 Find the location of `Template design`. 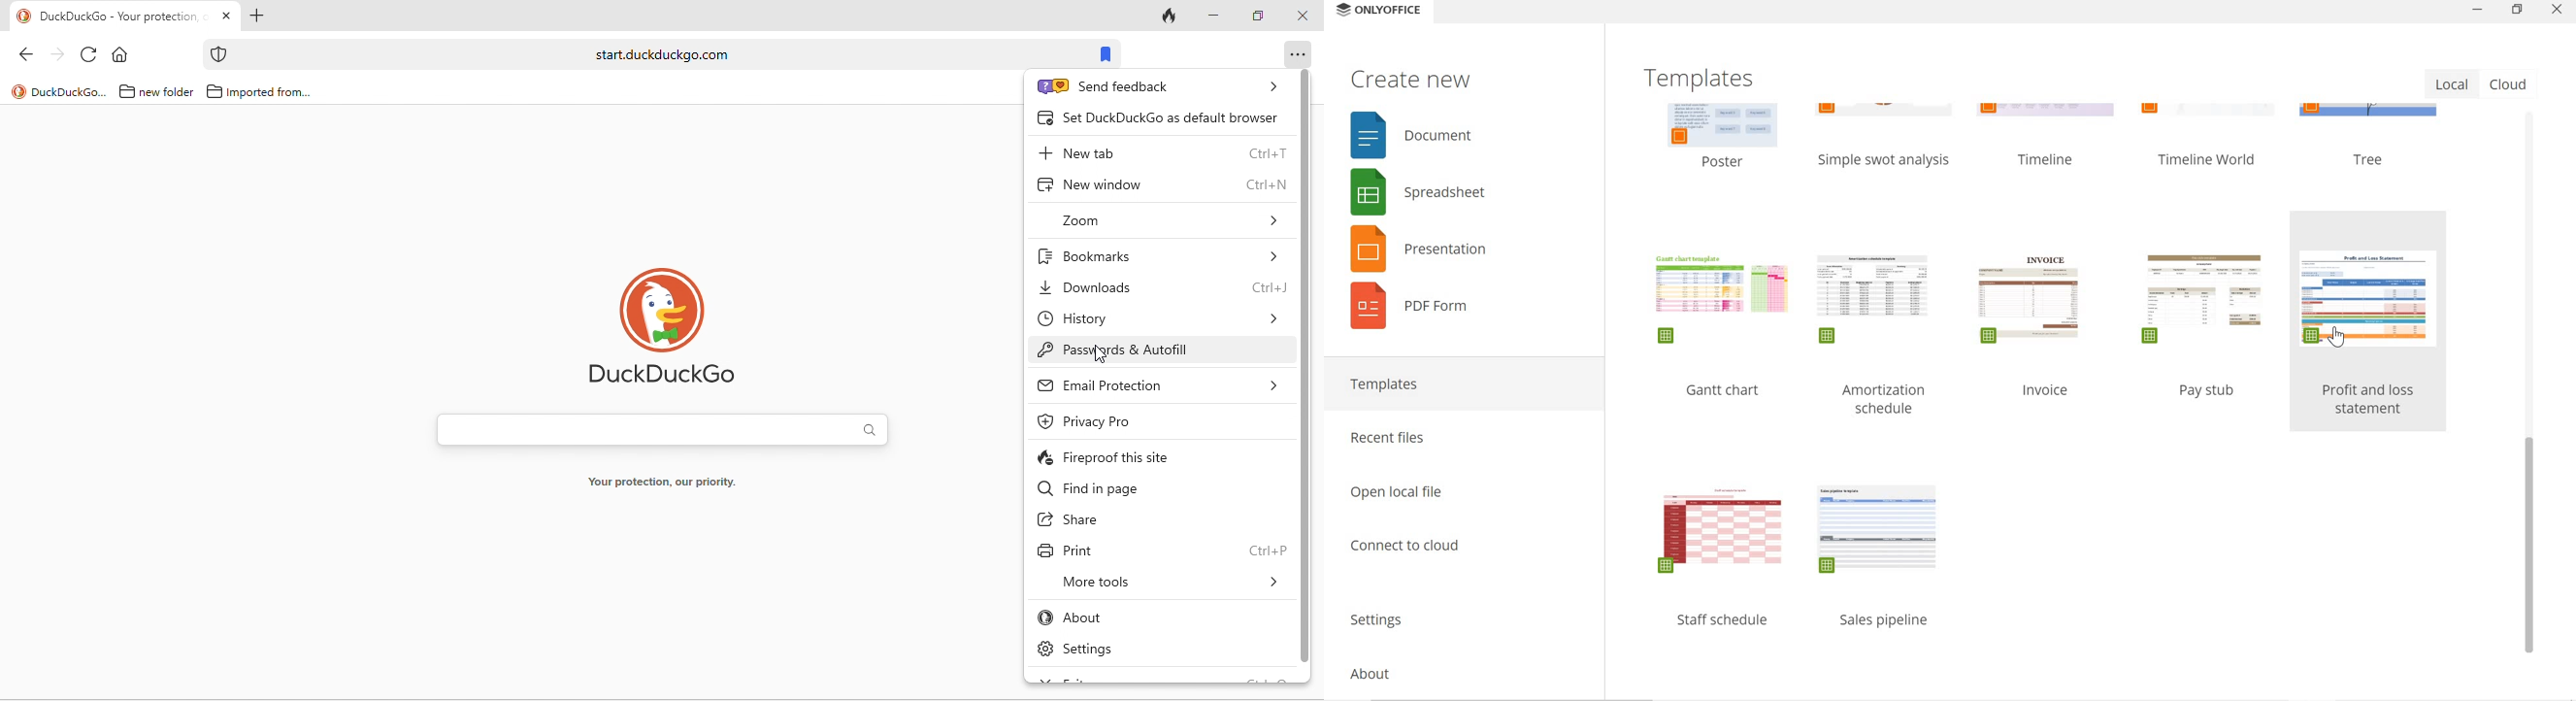

Template design is located at coordinates (1723, 300).